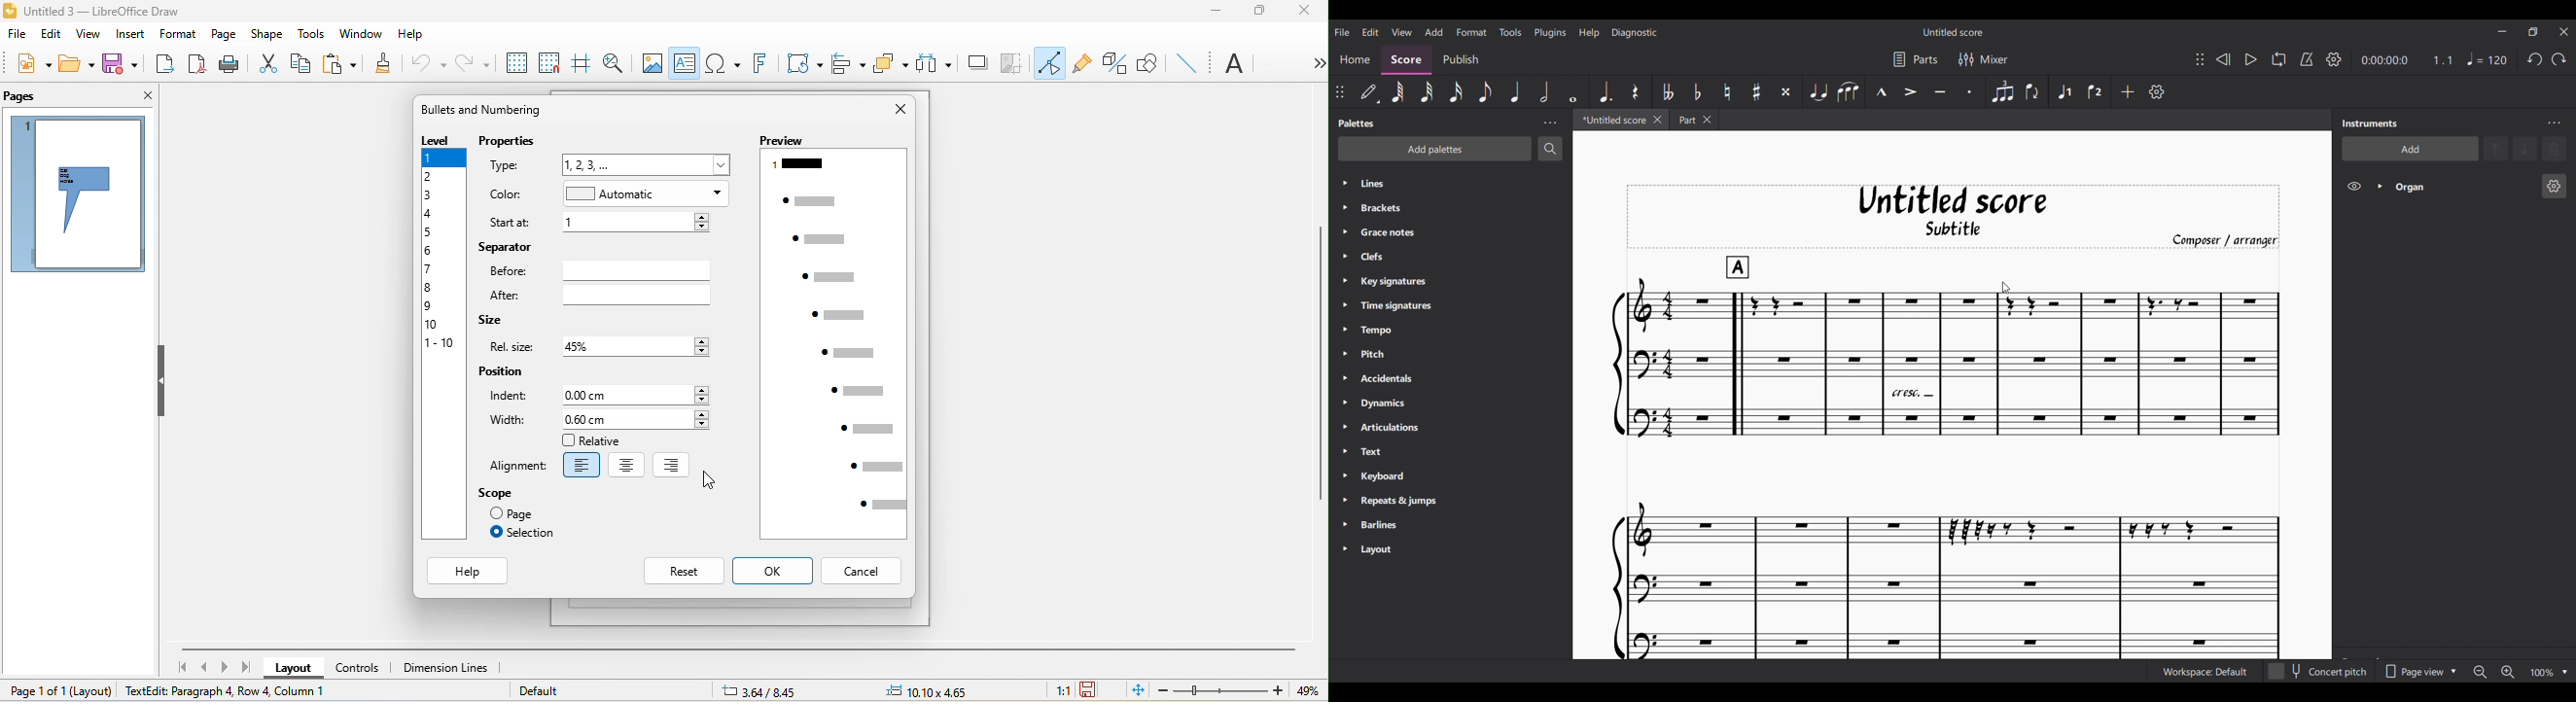 This screenshot has height=728, width=2576. Describe the element at coordinates (1370, 31) in the screenshot. I see `Edit menu` at that location.